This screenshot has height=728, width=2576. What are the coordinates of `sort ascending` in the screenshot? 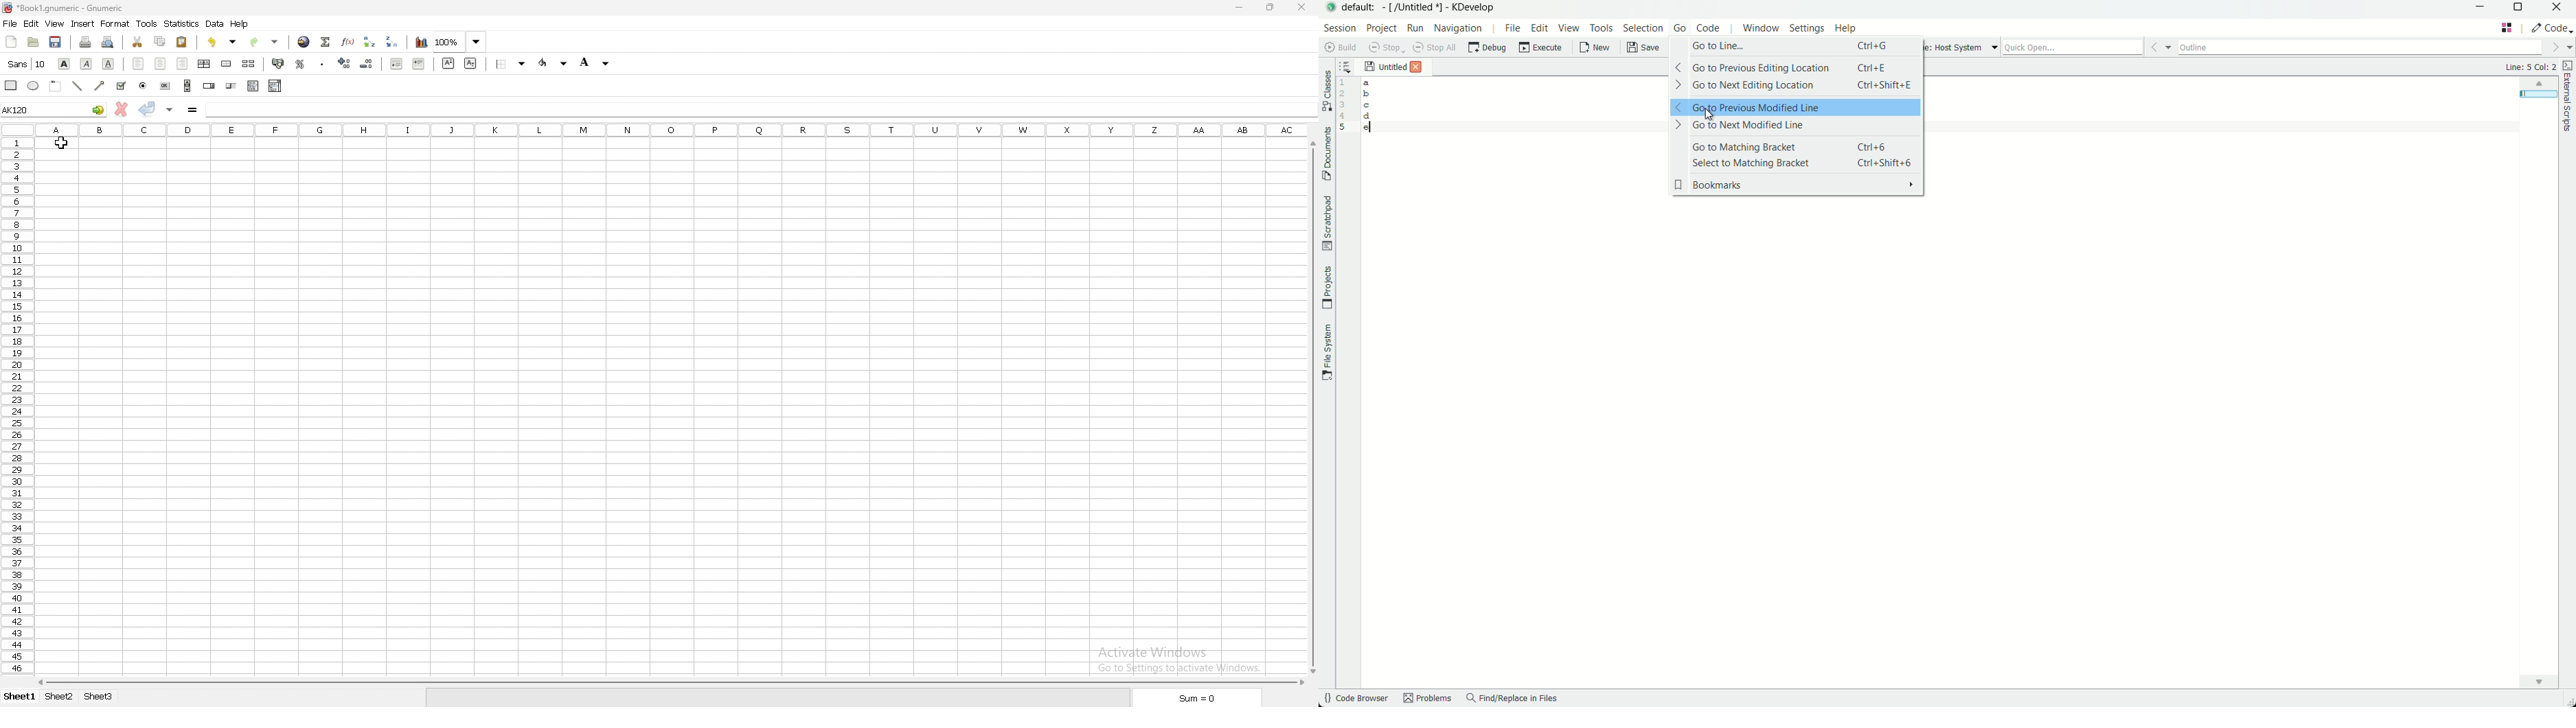 It's located at (367, 42).